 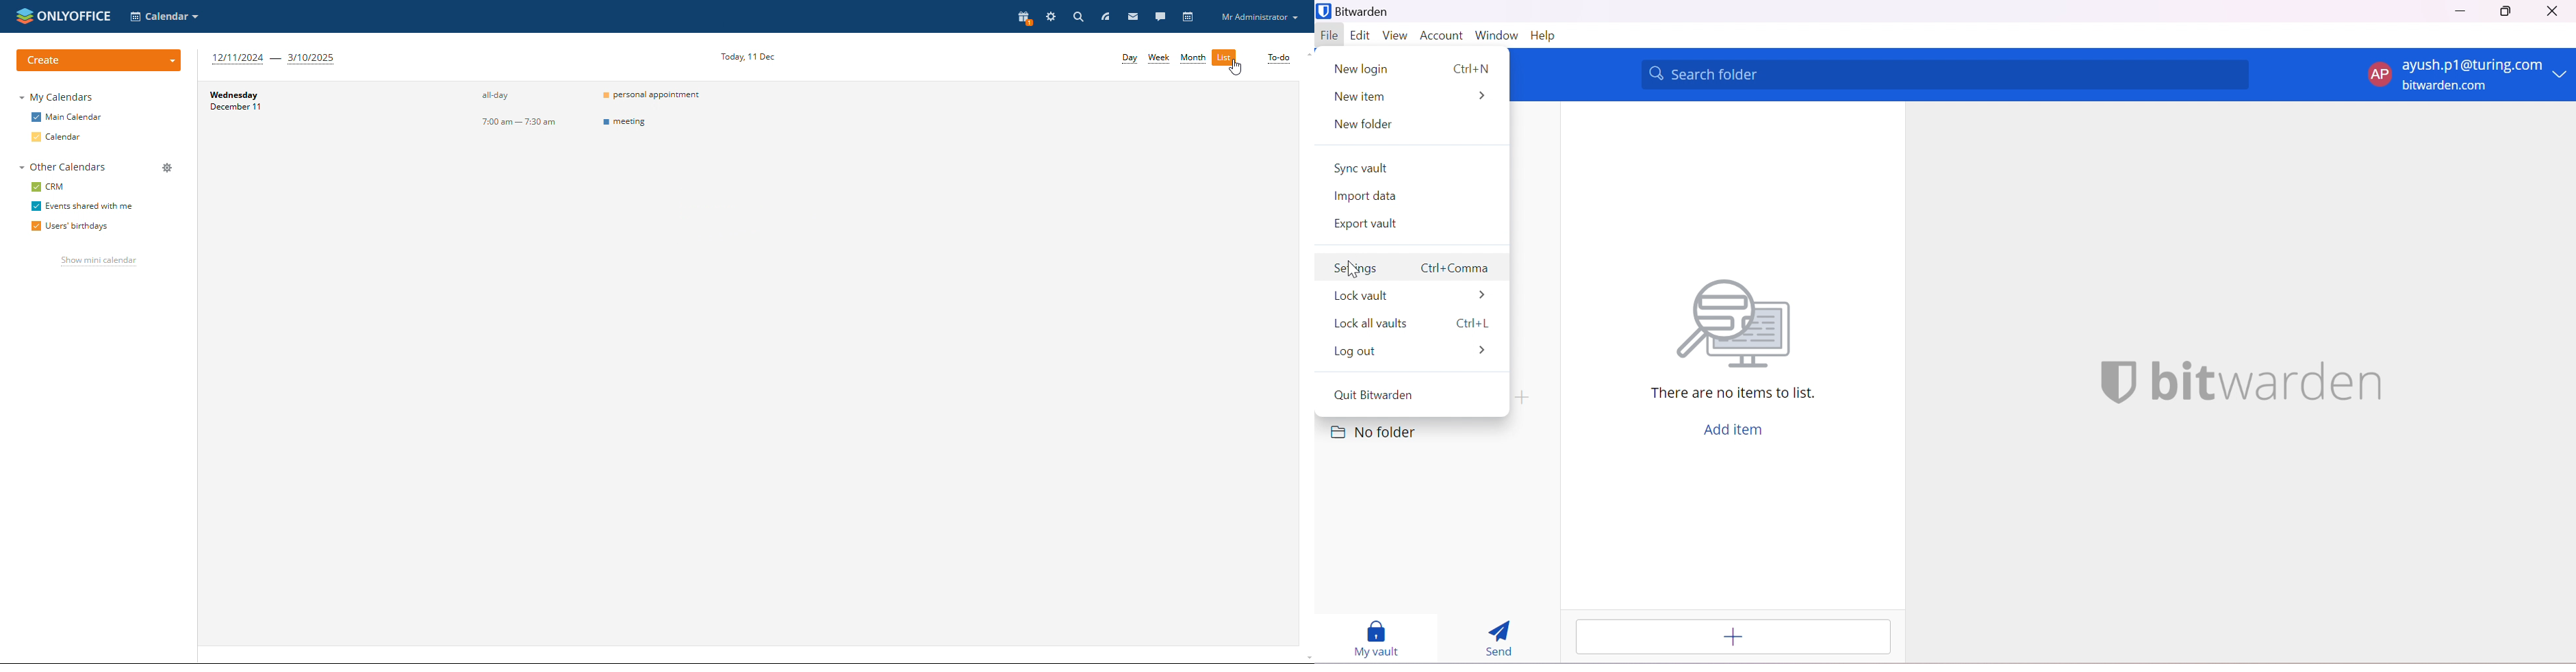 I want to click on Sync Vault, so click(x=1361, y=169).